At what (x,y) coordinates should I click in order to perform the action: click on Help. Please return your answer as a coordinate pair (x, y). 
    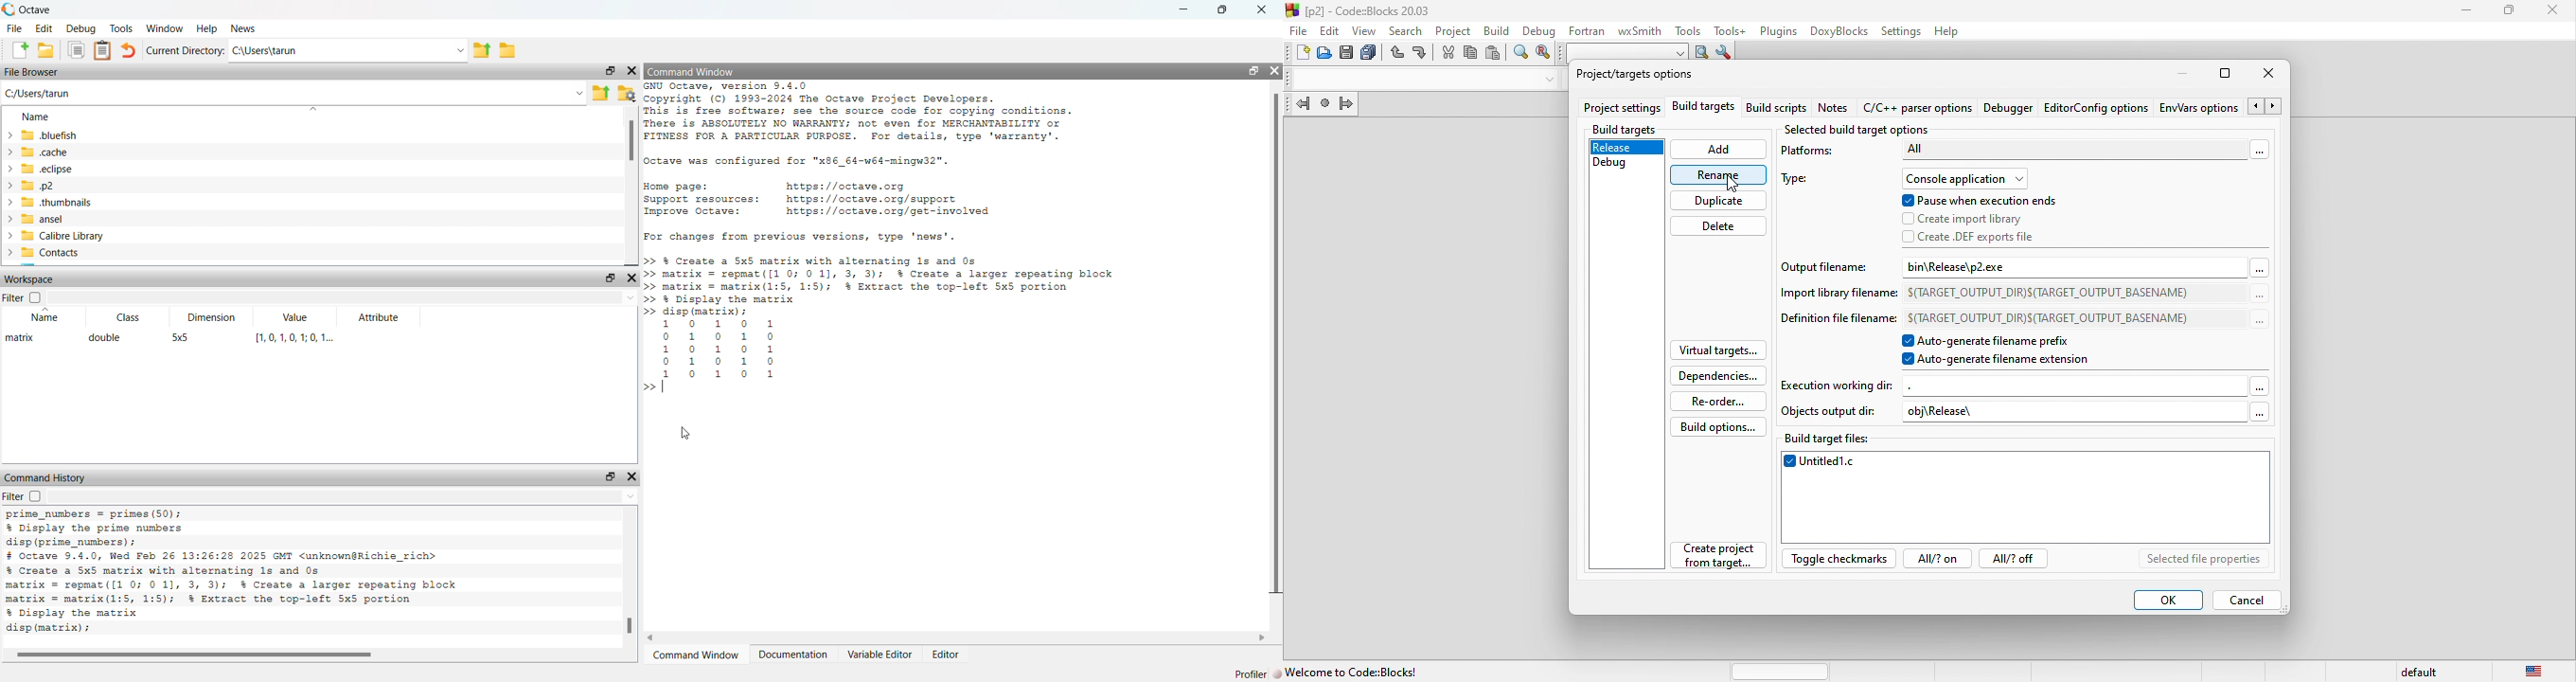
    Looking at the image, I should click on (207, 29).